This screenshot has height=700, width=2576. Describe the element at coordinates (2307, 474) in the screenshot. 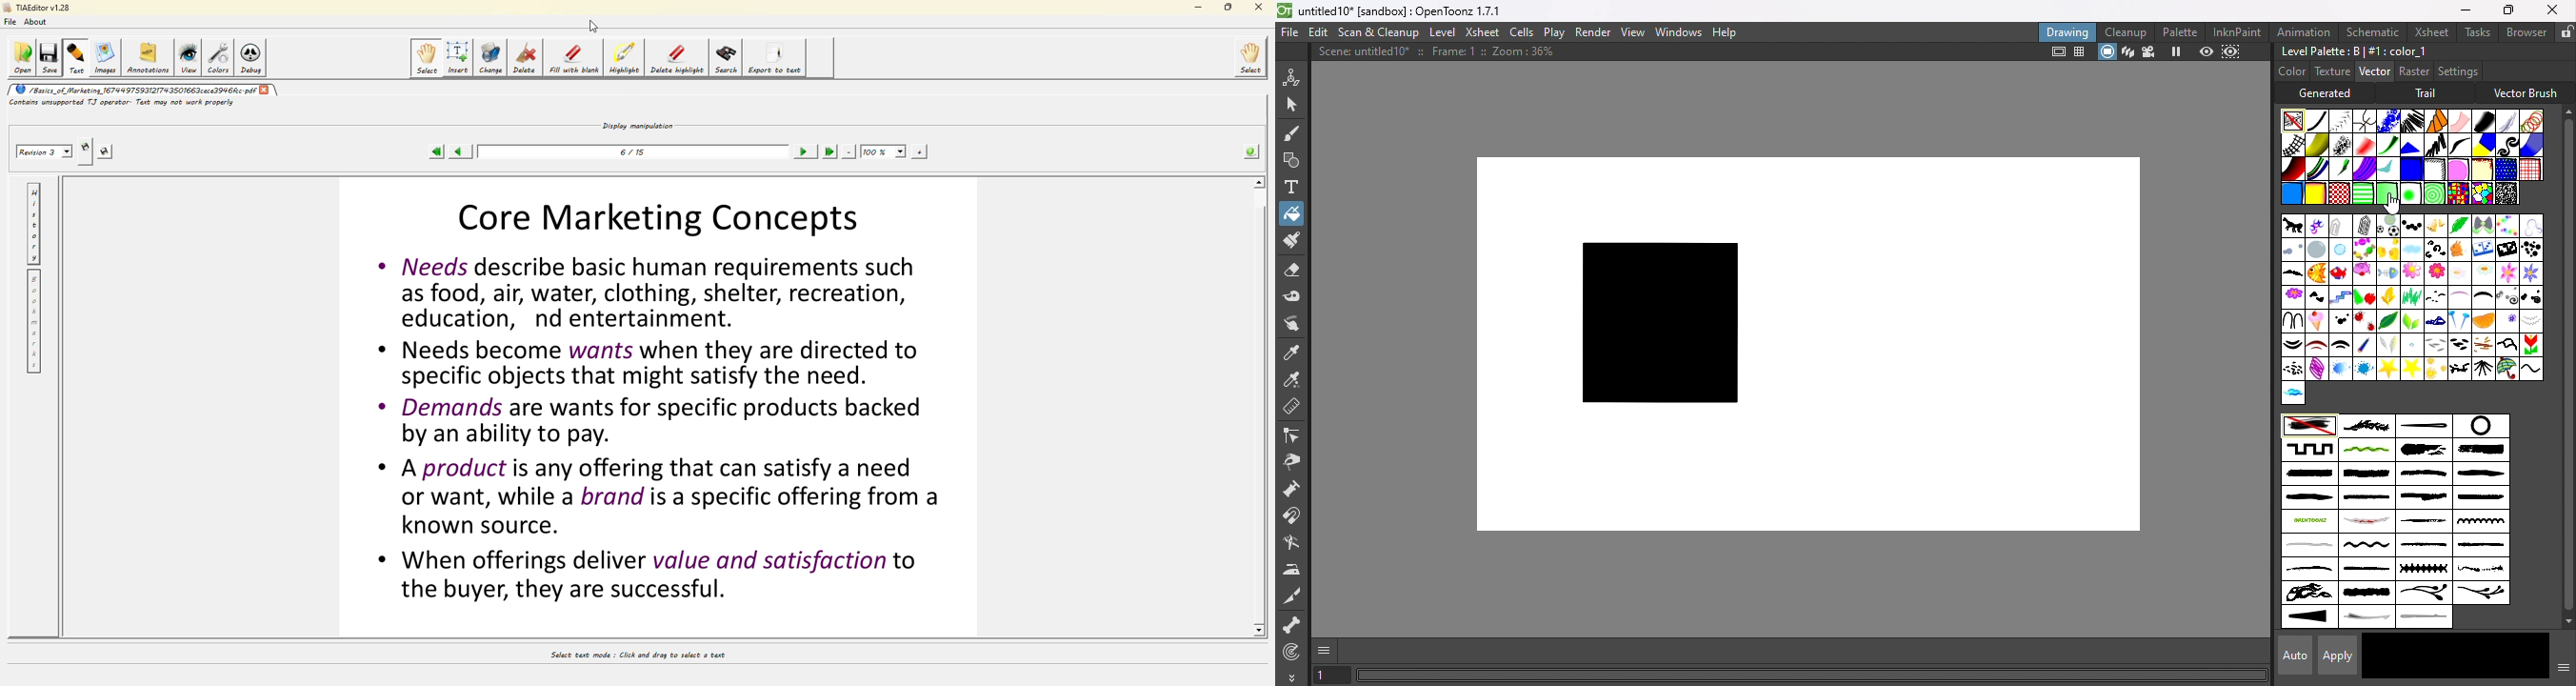

I see `large_brush3` at that location.